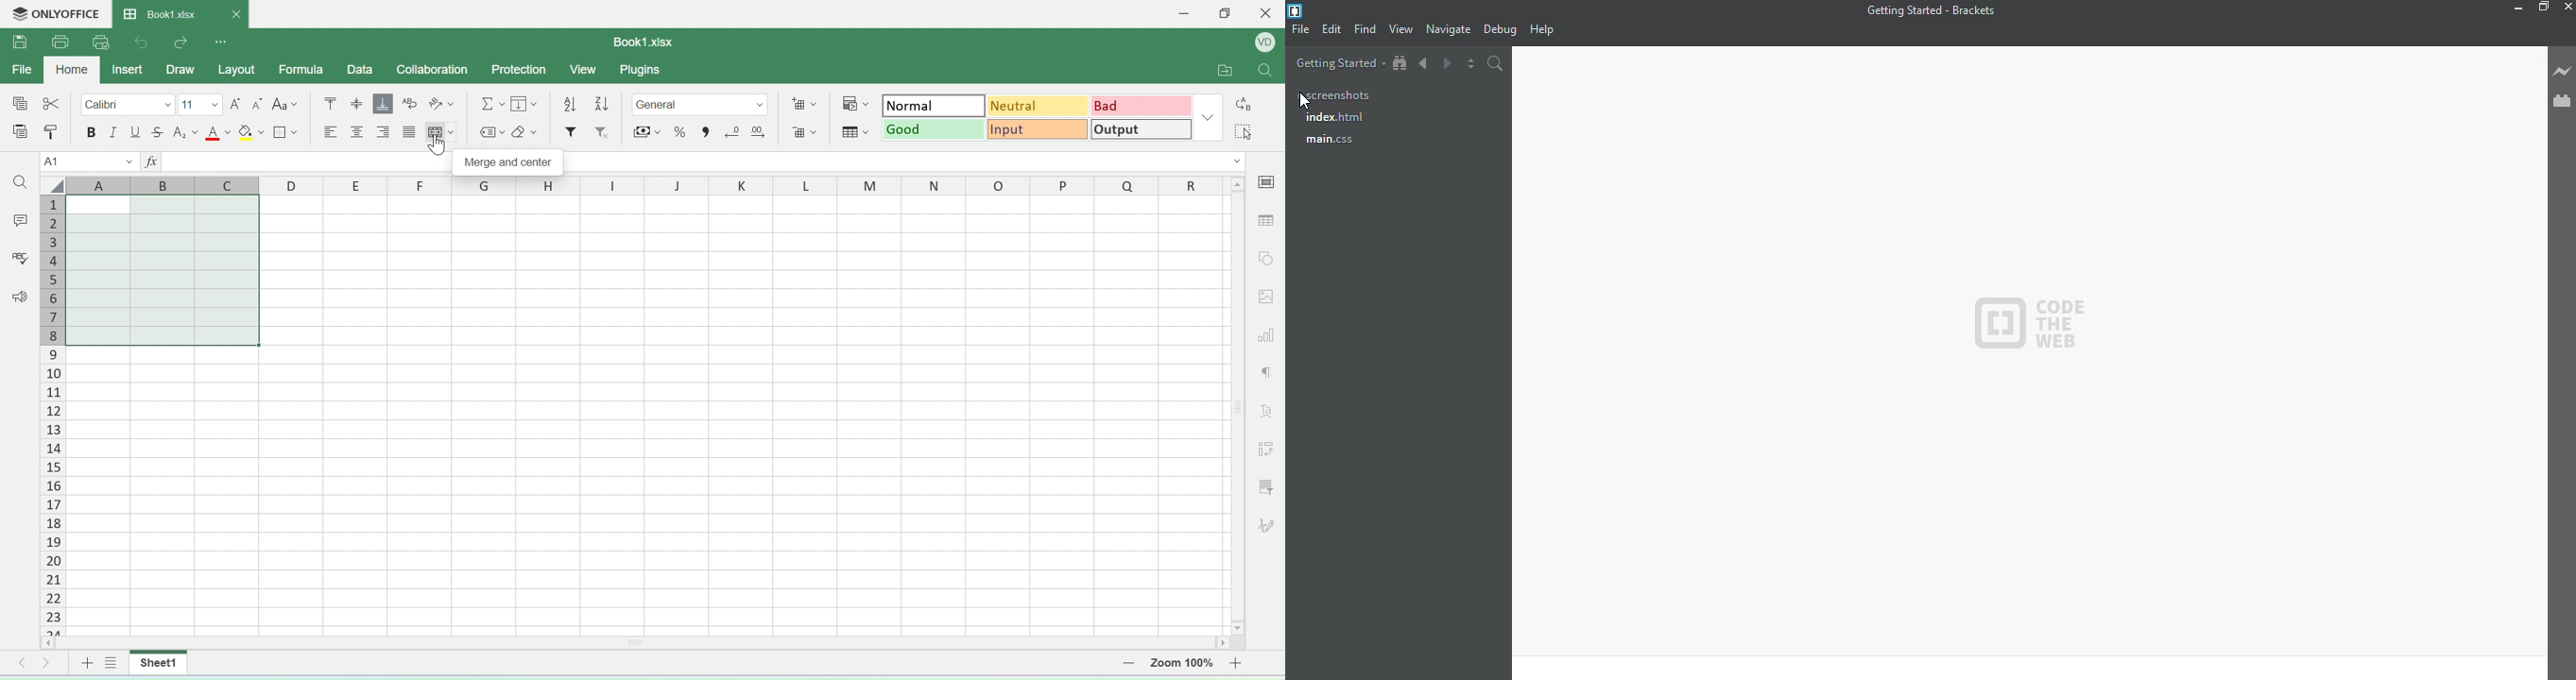 The height and width of the screenshot is (700, 2576). Describe the element at coordinates (157, 131) in the screenshot. I see `strikethrough` at that location.